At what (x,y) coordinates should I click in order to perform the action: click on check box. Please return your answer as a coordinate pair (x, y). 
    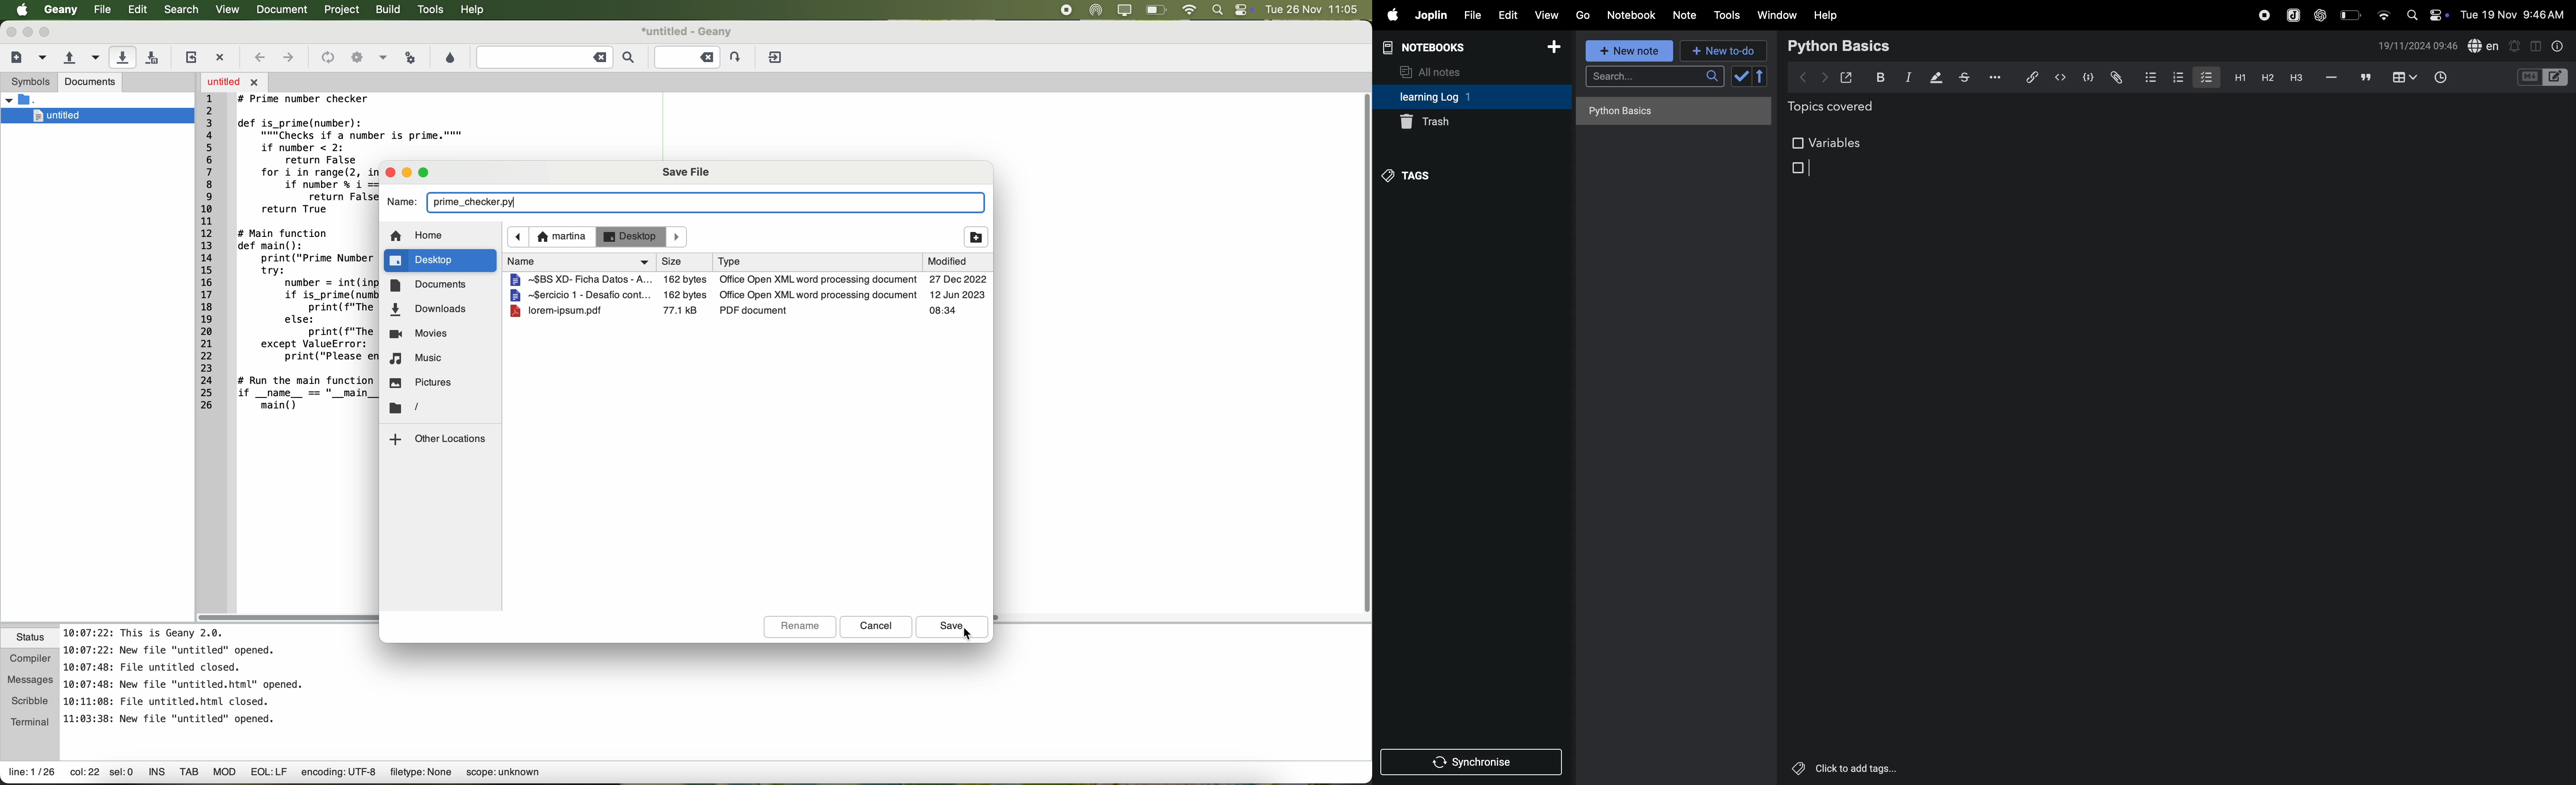
    Looking at the image, I should click on (1752, 76).